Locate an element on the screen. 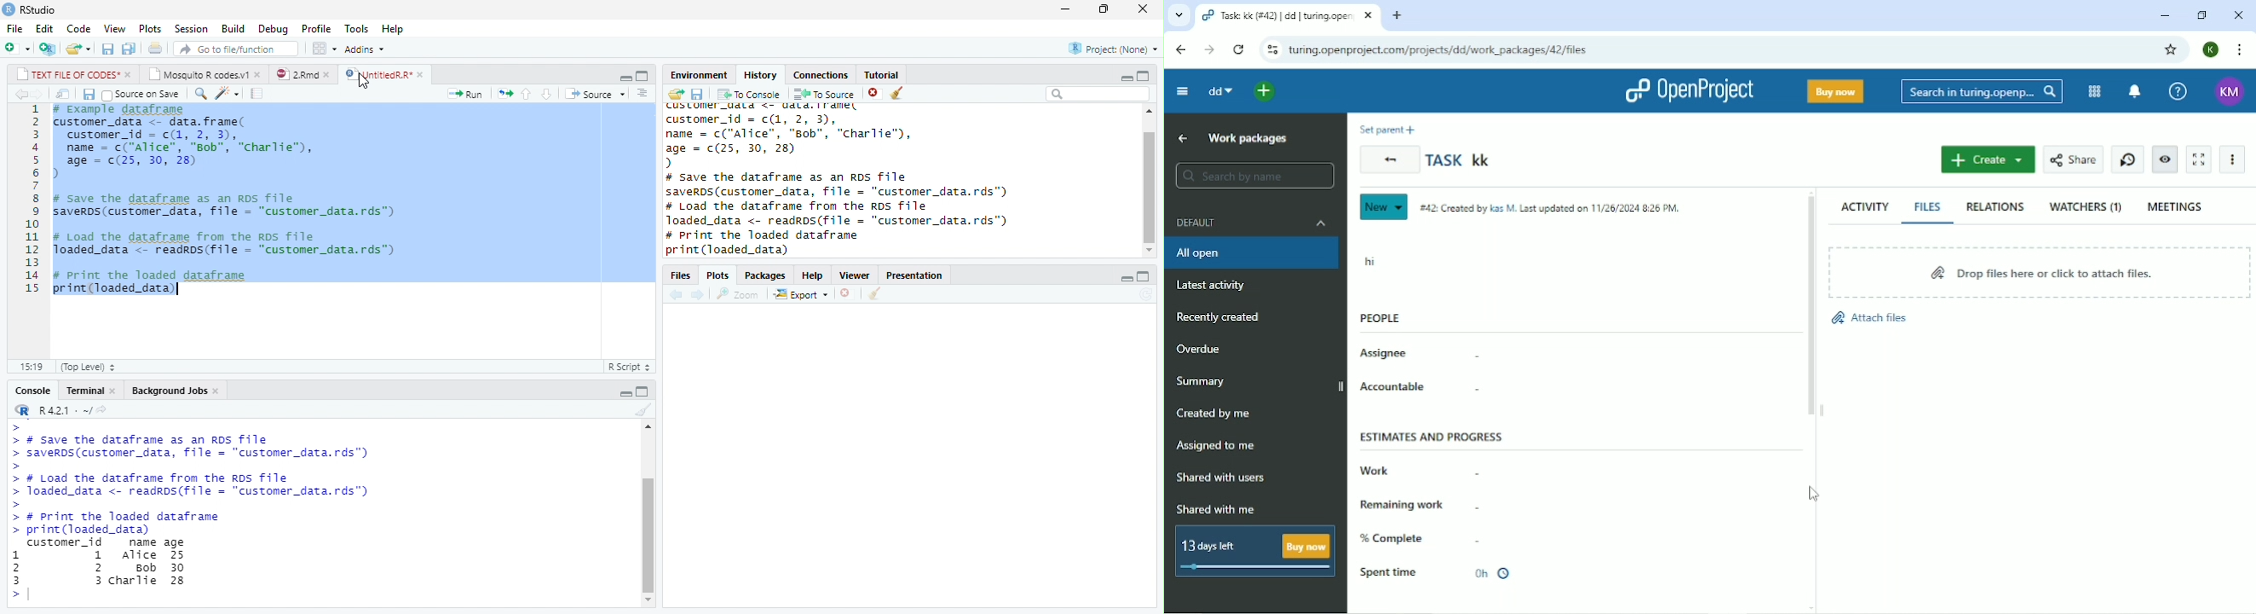 The width and height of the screenshot is (2268, 616). Estimates and progress is located at coordinates (1434, 437).